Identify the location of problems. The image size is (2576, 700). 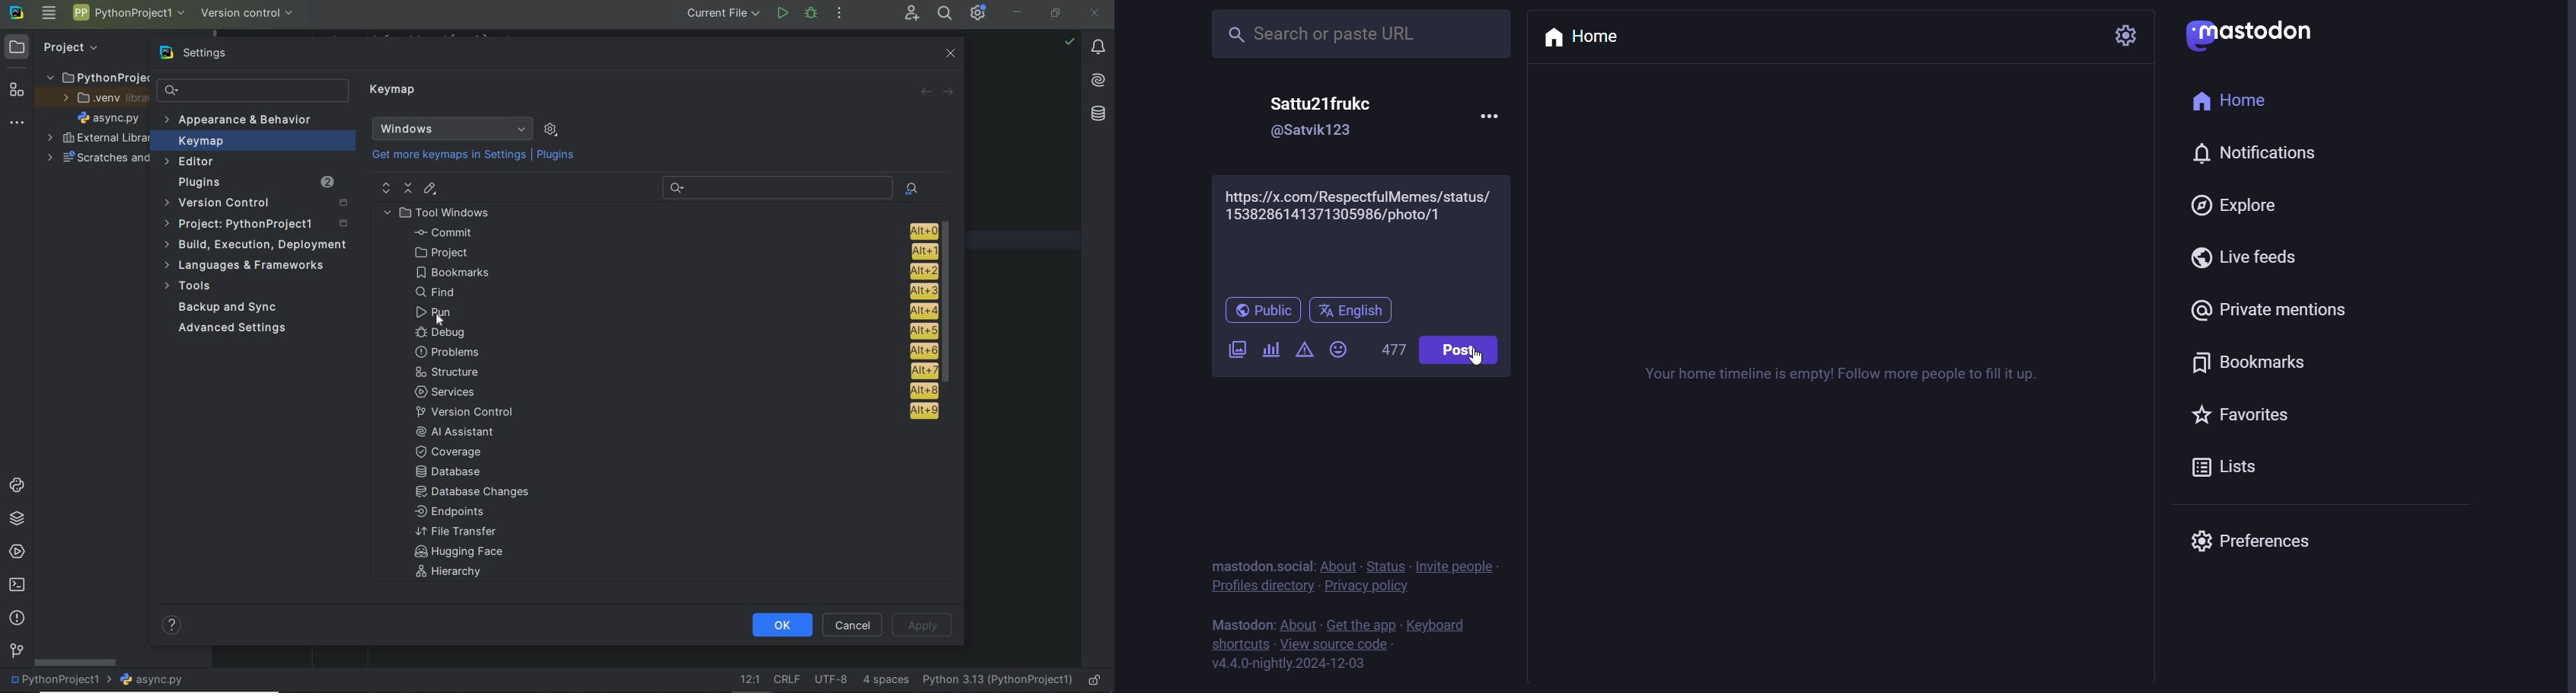
(676, 351).